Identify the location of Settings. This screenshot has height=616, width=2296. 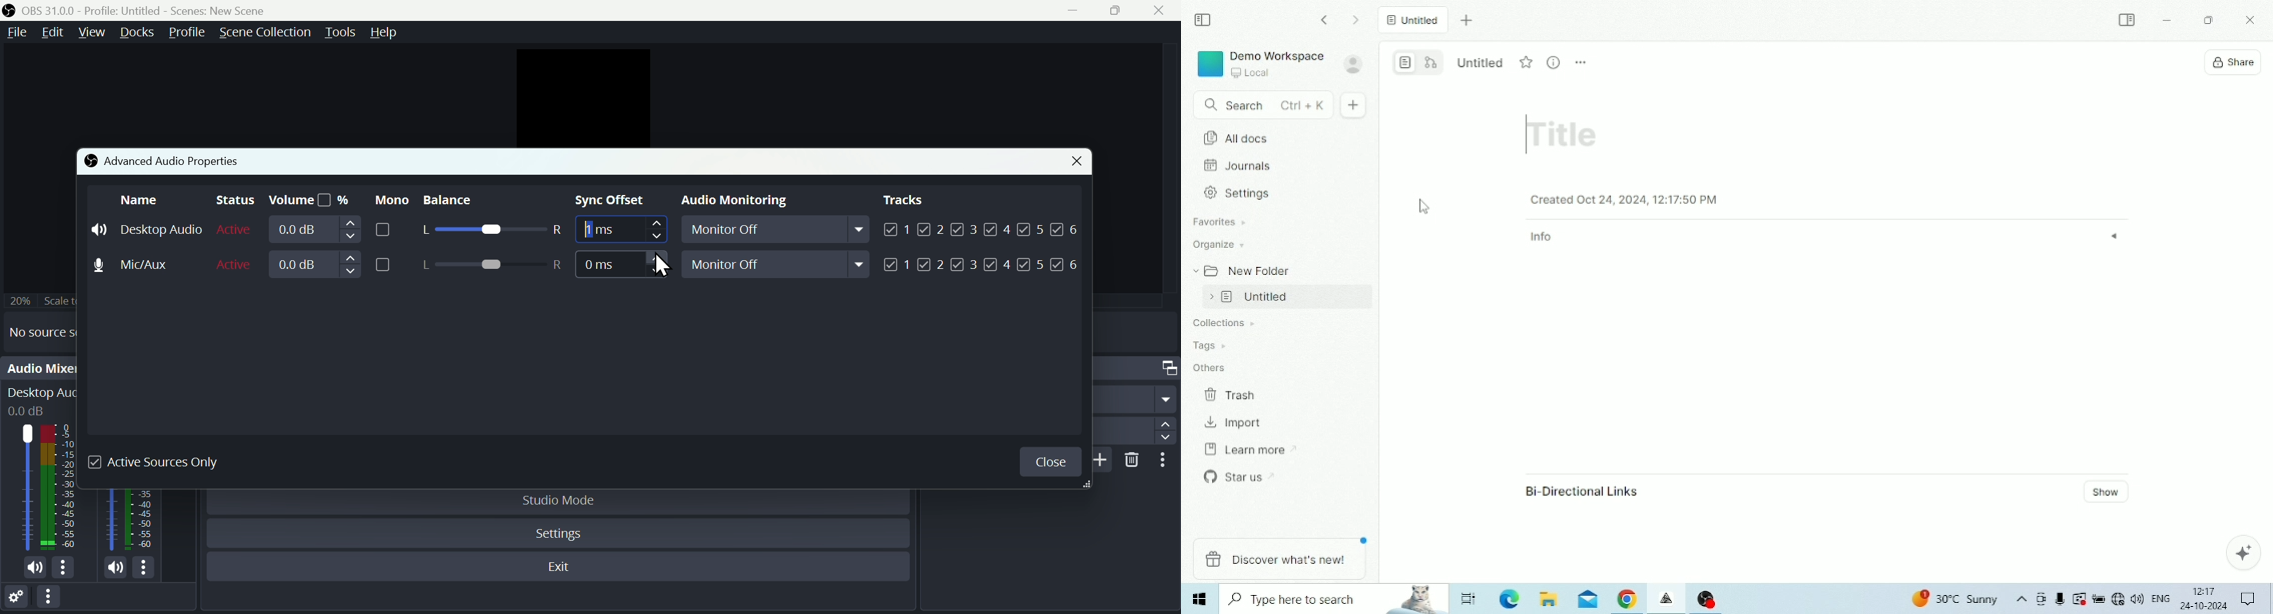
(16, 599).